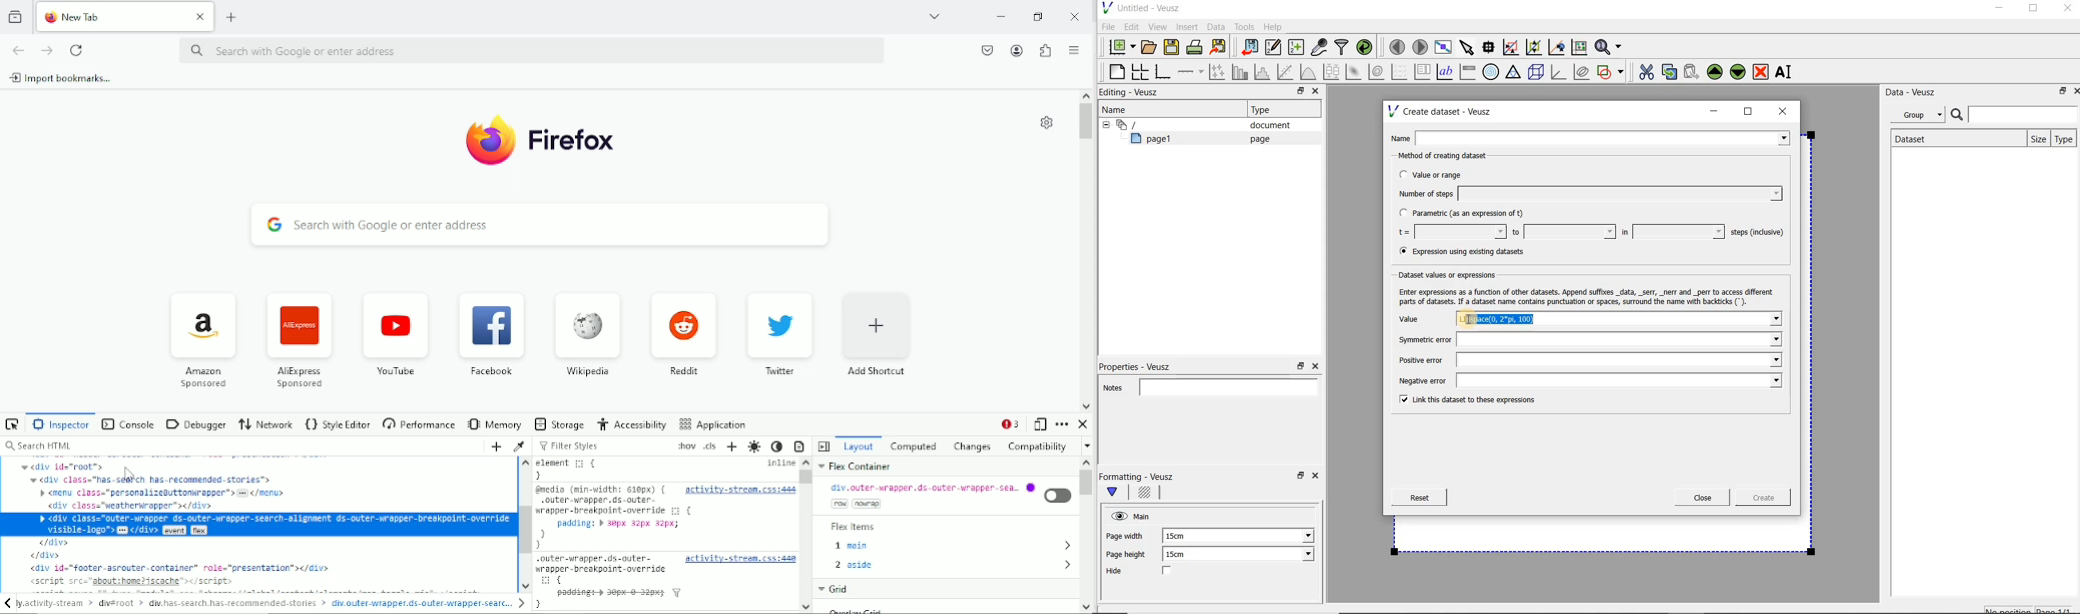  Describe the element at coordinates (1062, 424) in the screenshot. I see `Customize developer tools` at that location.